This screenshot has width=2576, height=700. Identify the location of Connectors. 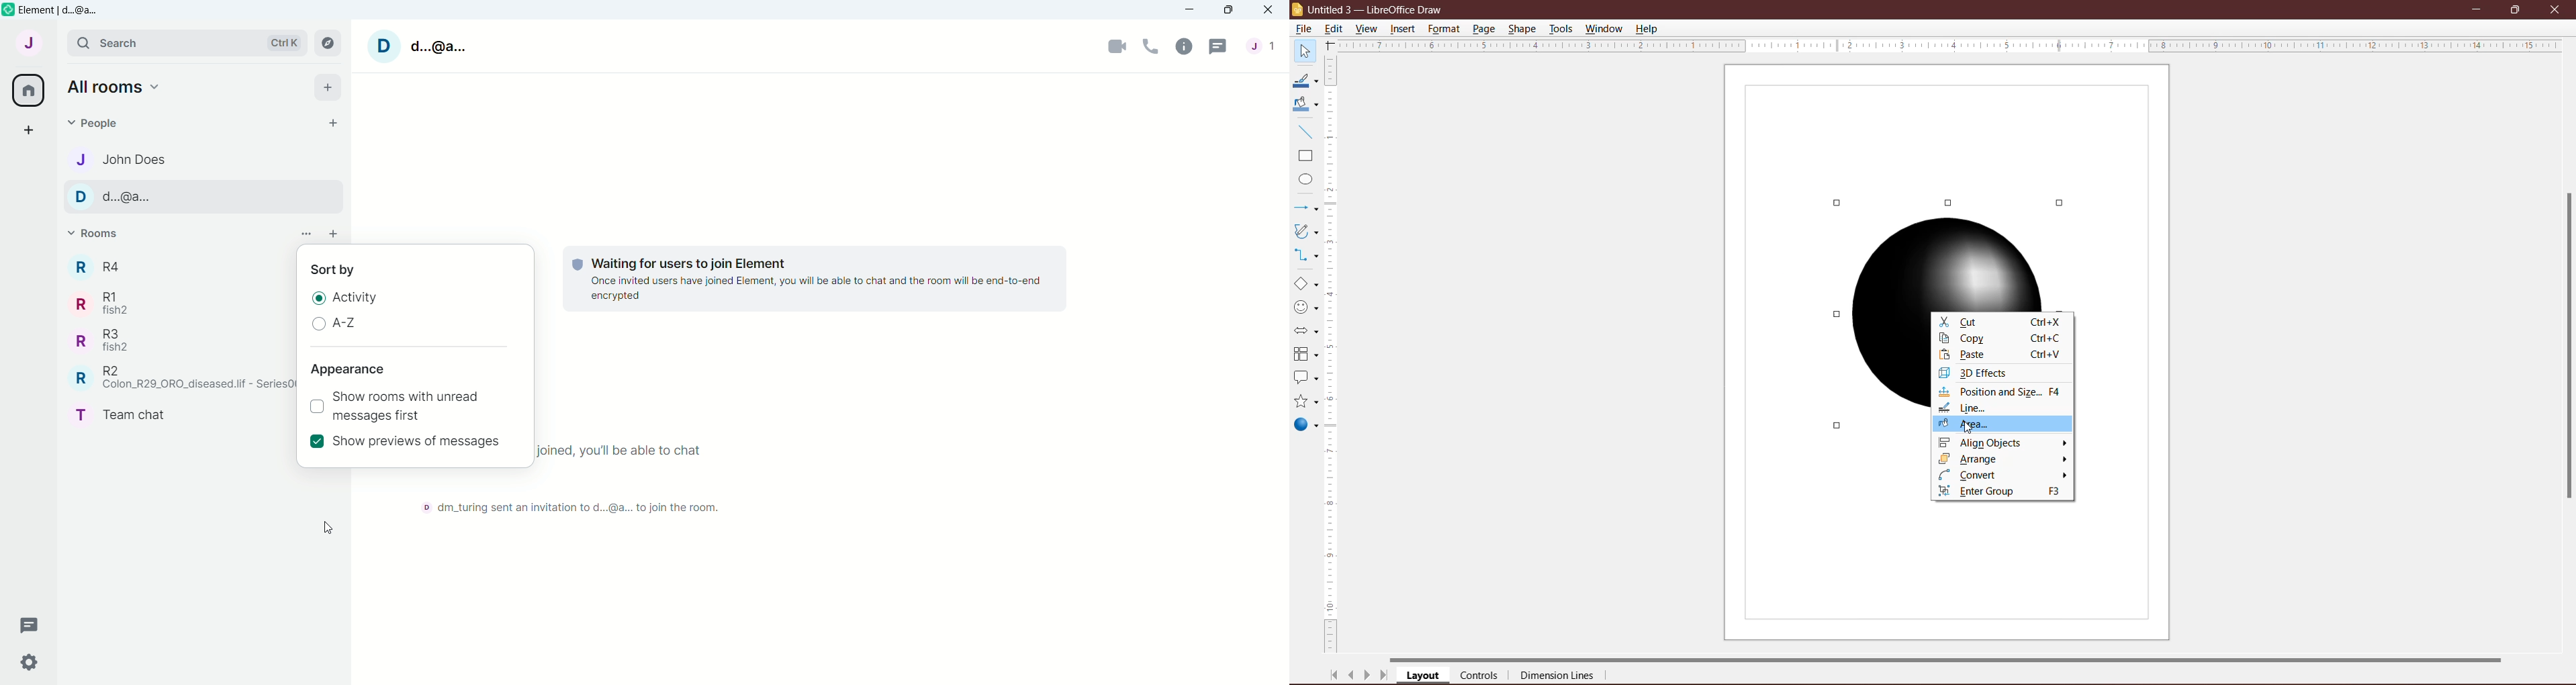
(1305, 256).